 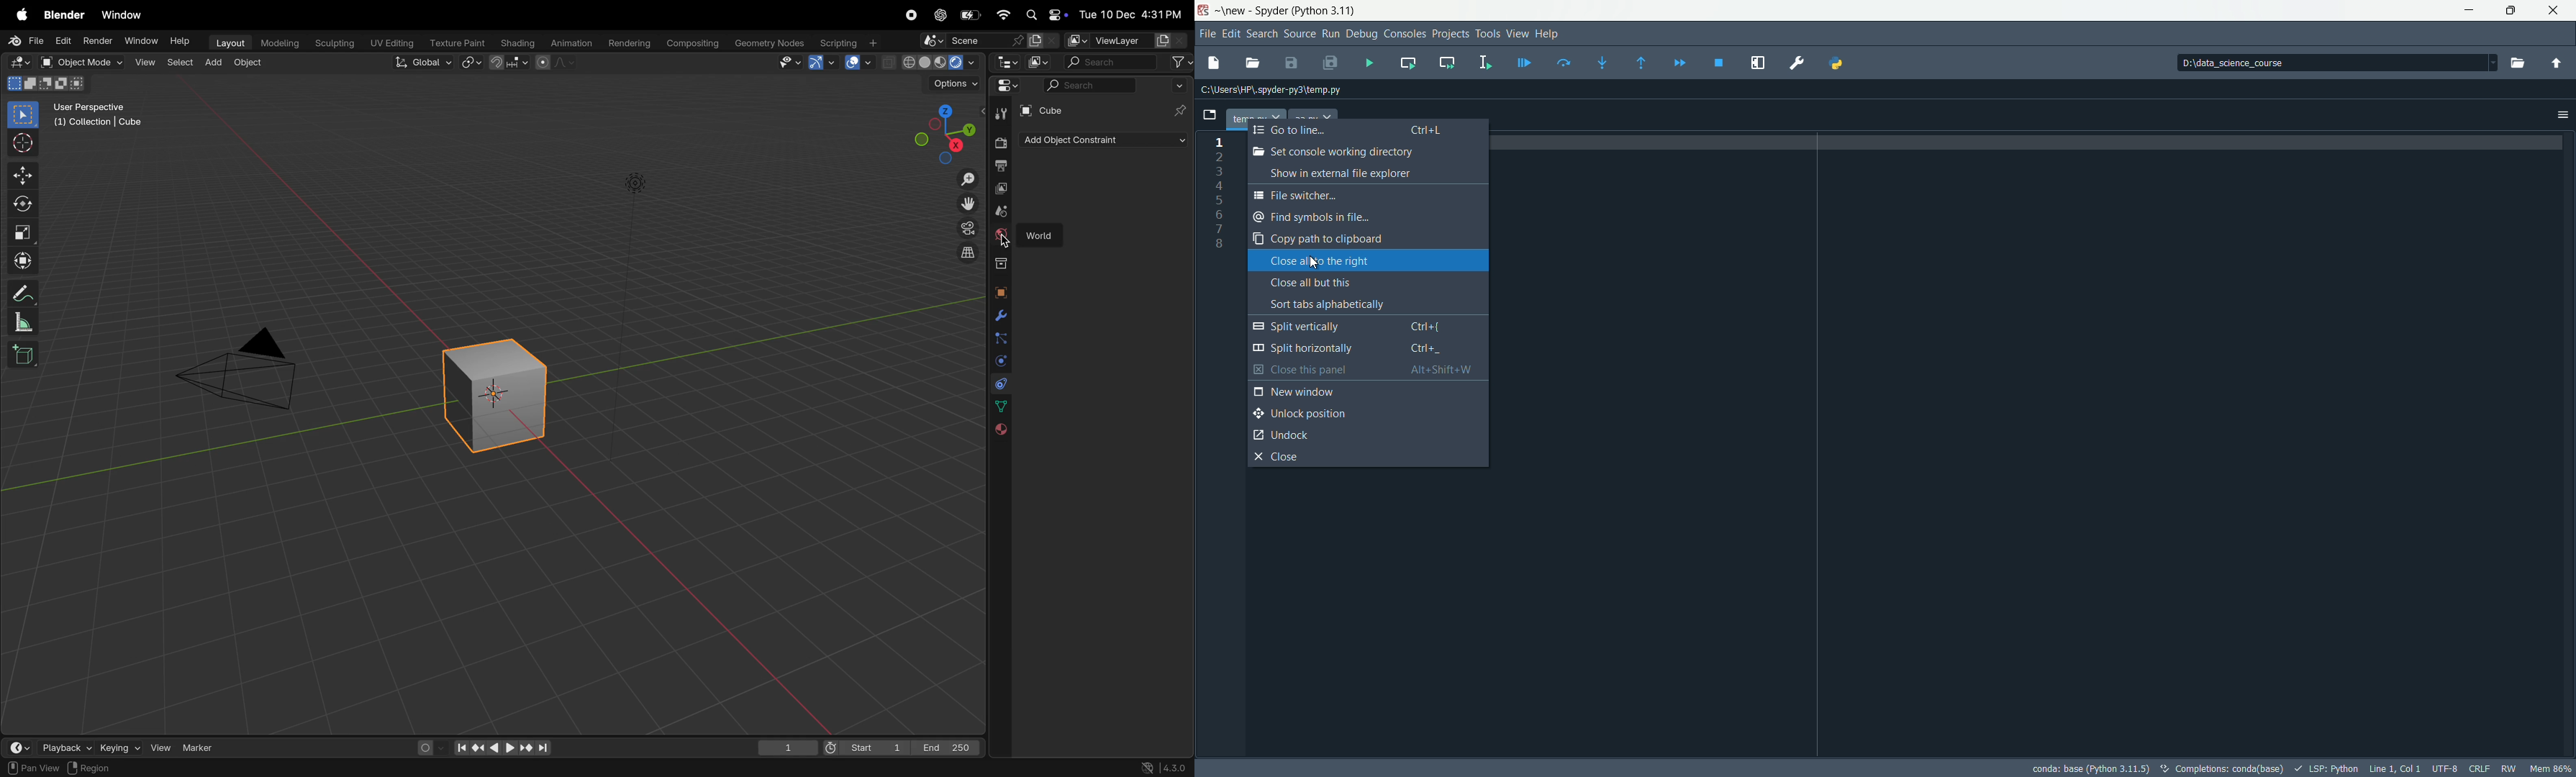 I want to click on user perspective, so click(x=104, y=117).